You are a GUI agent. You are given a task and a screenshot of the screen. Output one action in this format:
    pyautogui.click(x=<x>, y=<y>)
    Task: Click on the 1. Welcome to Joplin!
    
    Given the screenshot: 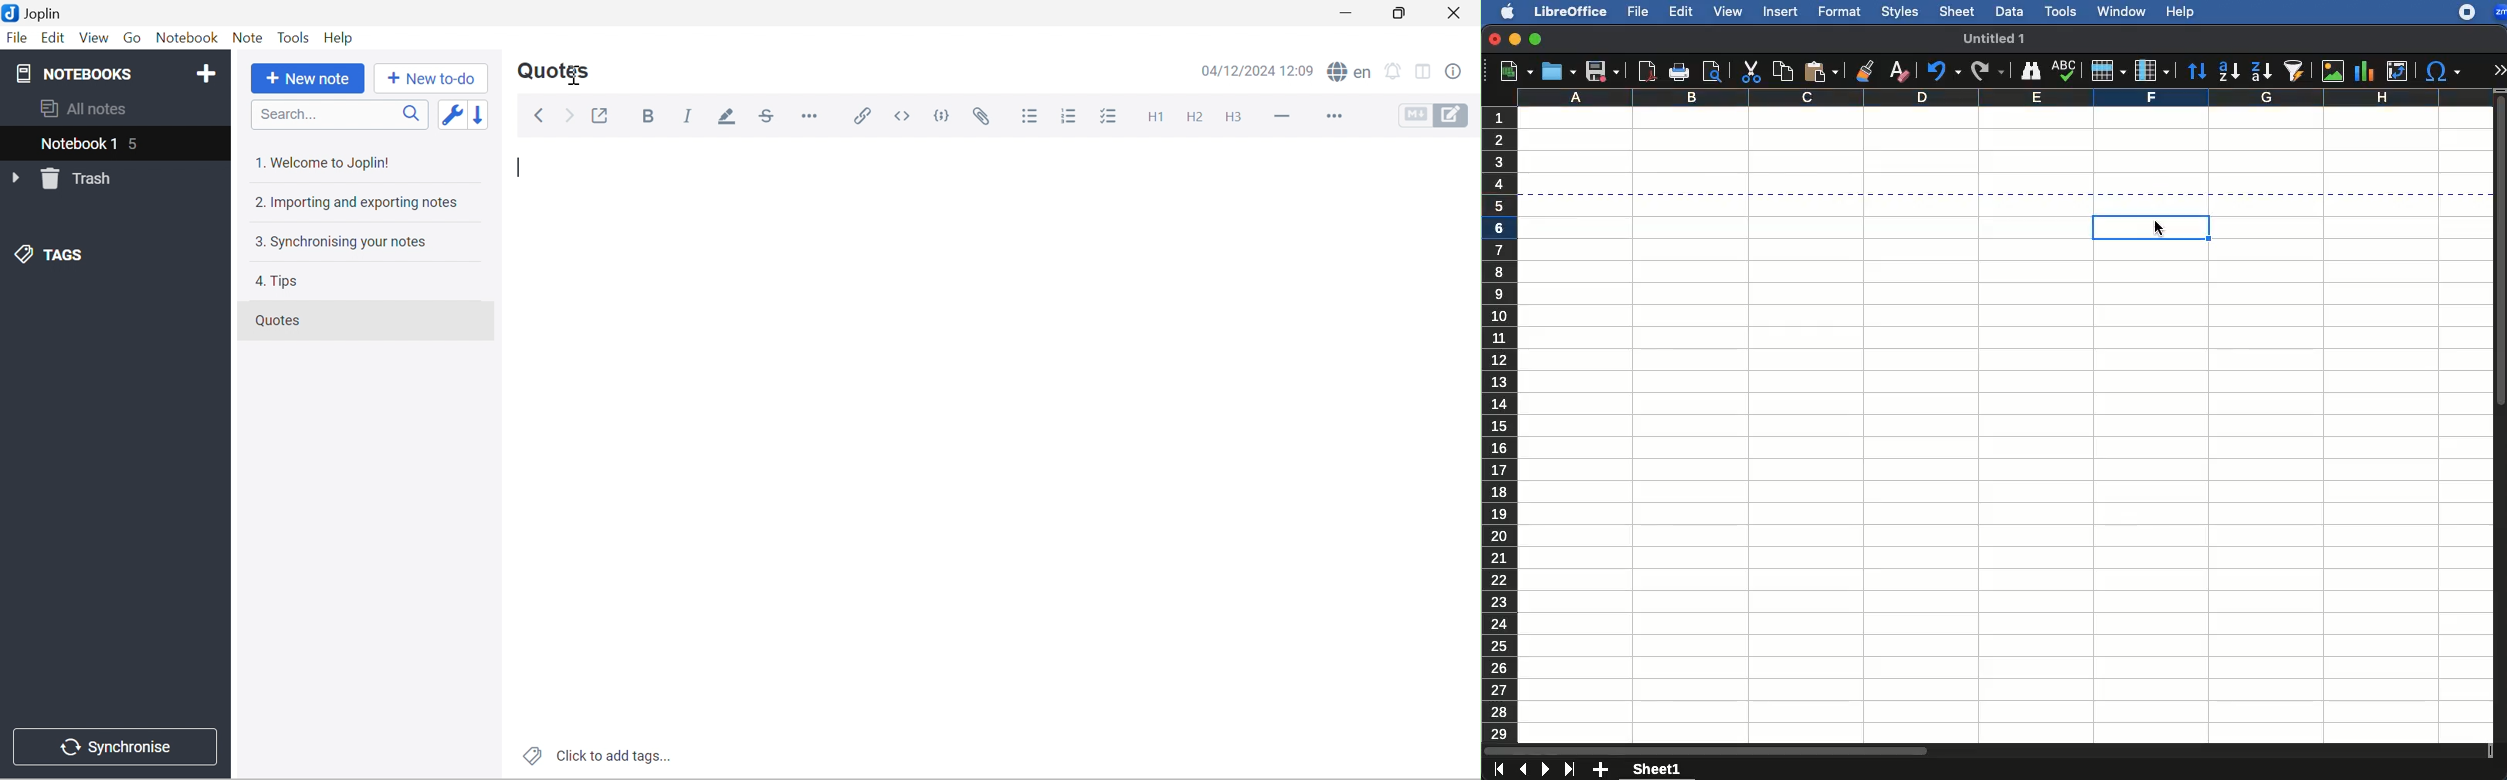 What is the action you would take?
    pyautogui.click(x=327, y=163)
    